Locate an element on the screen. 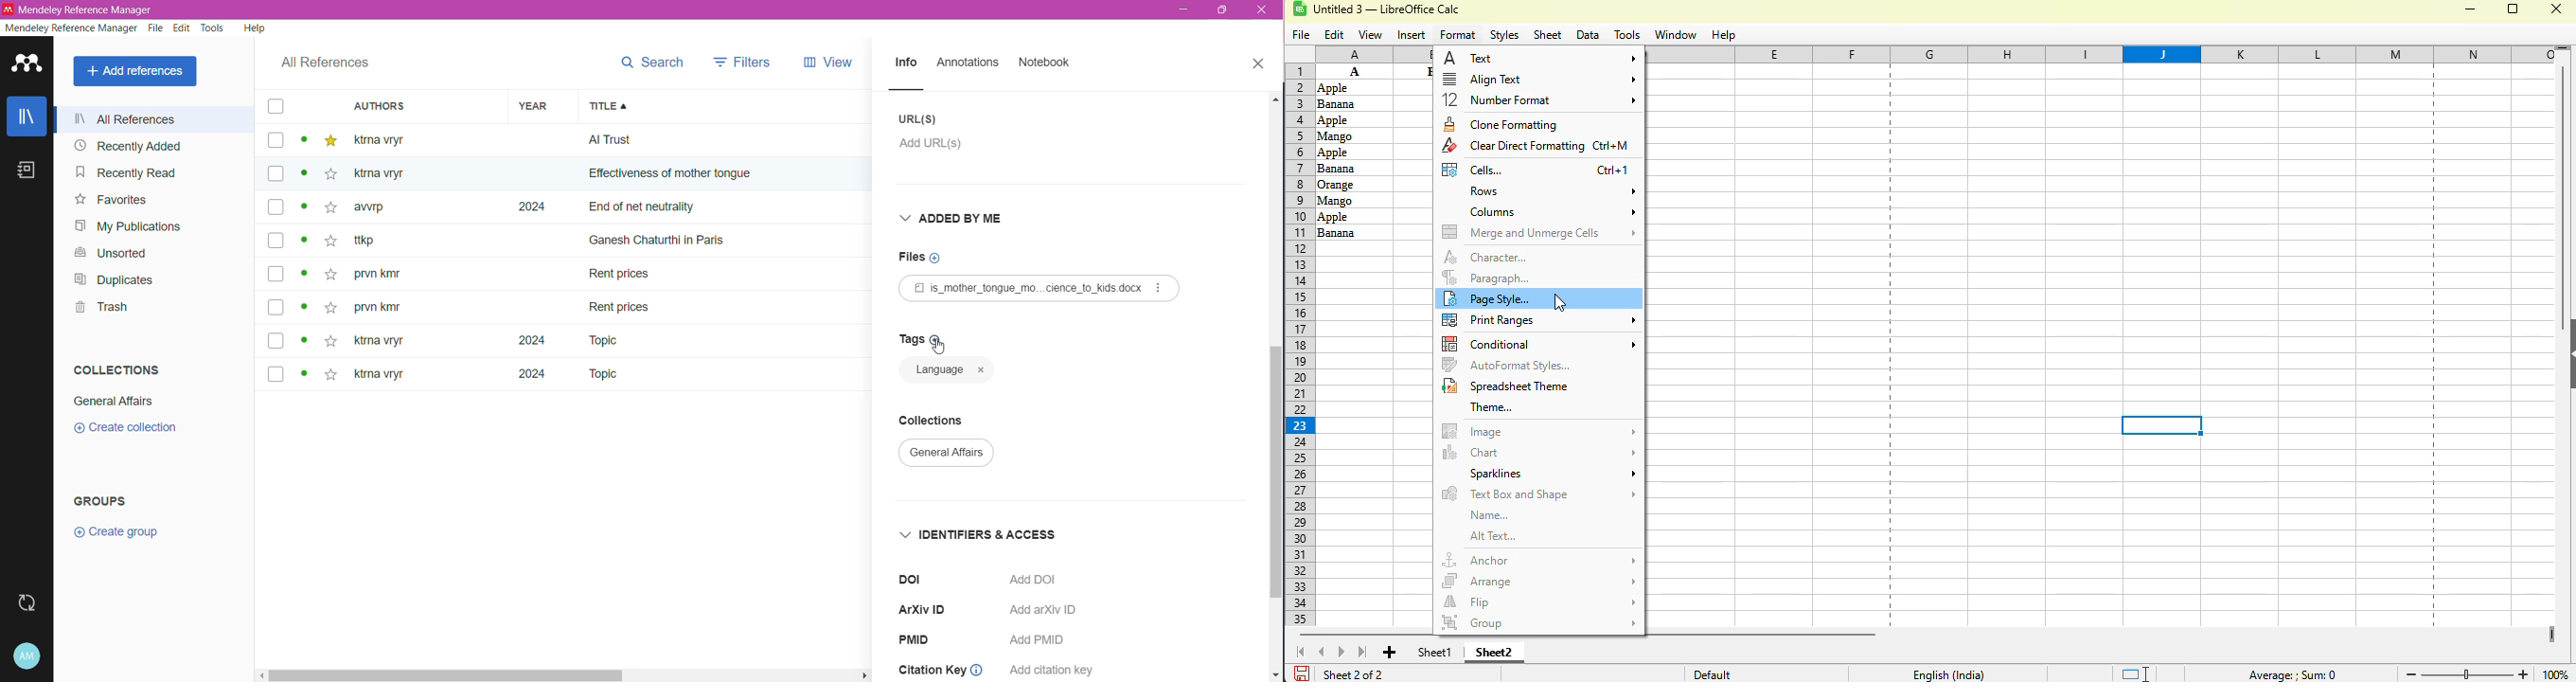 The width and height of the screenshot is (2576, 700). Cursor is located at coordinates (940, 346).